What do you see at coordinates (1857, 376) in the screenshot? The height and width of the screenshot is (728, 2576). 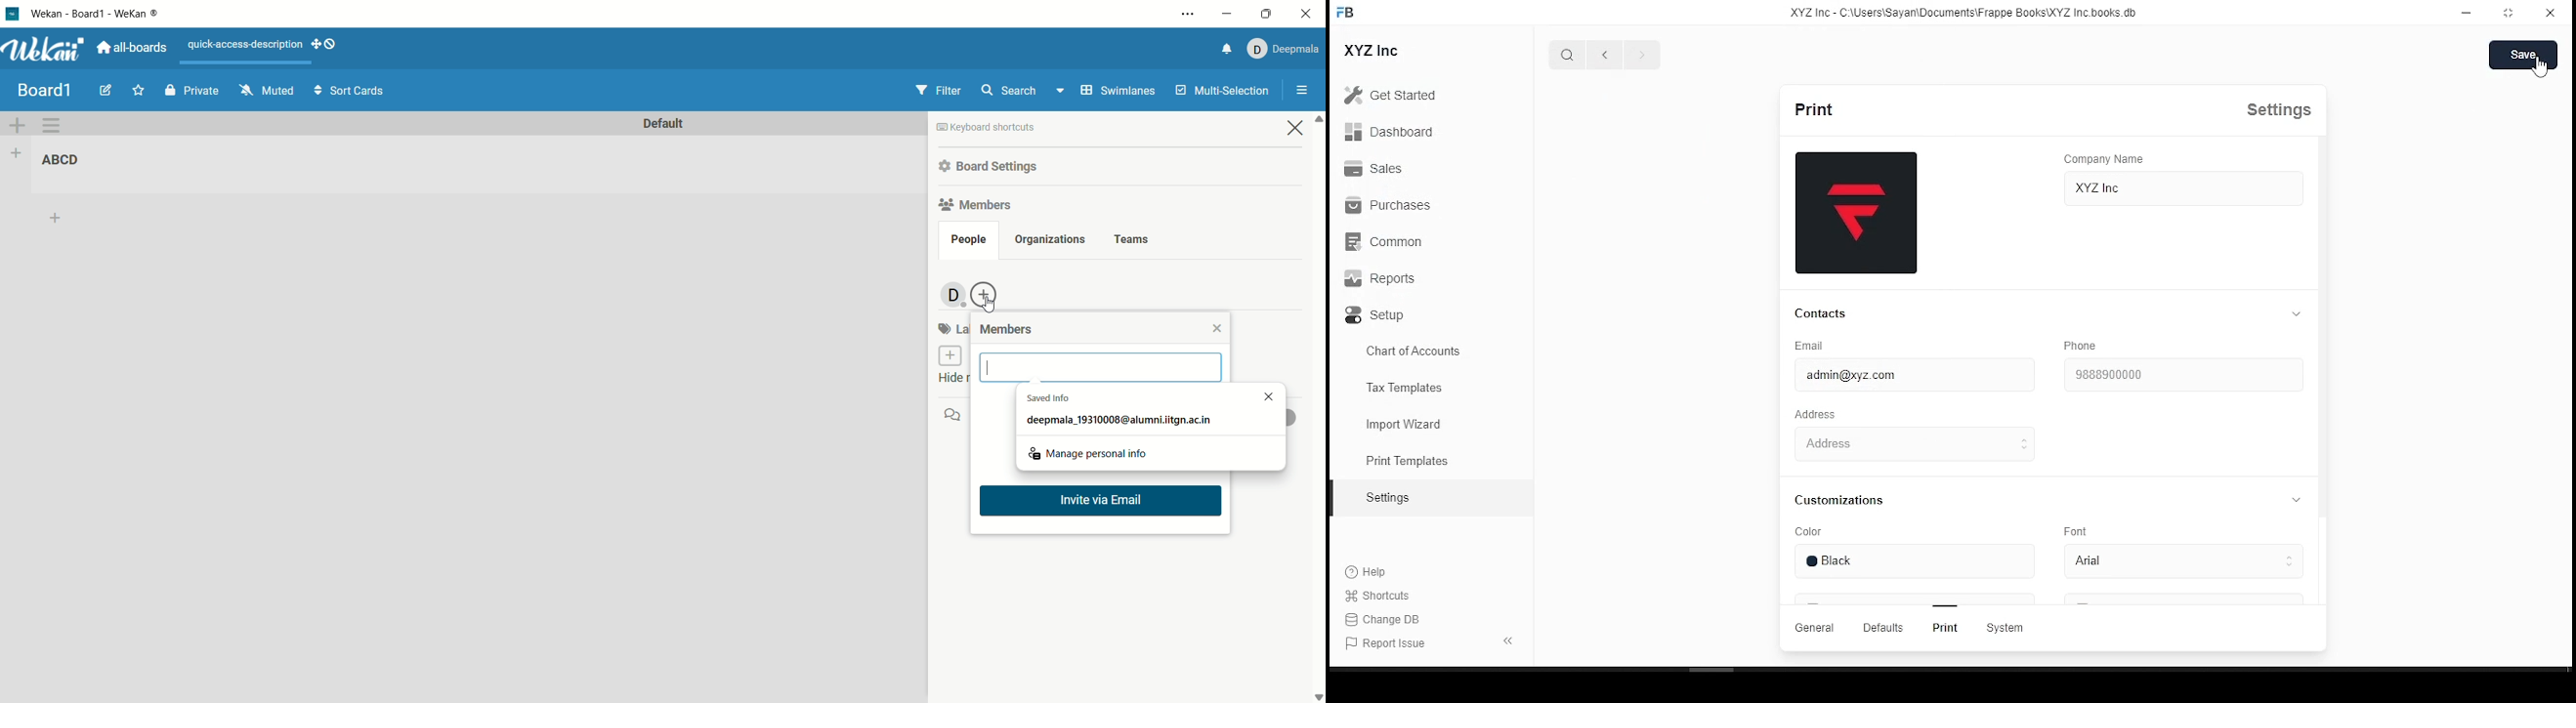 I see `admin@xyz.com` at bounding box center [1857, 376].